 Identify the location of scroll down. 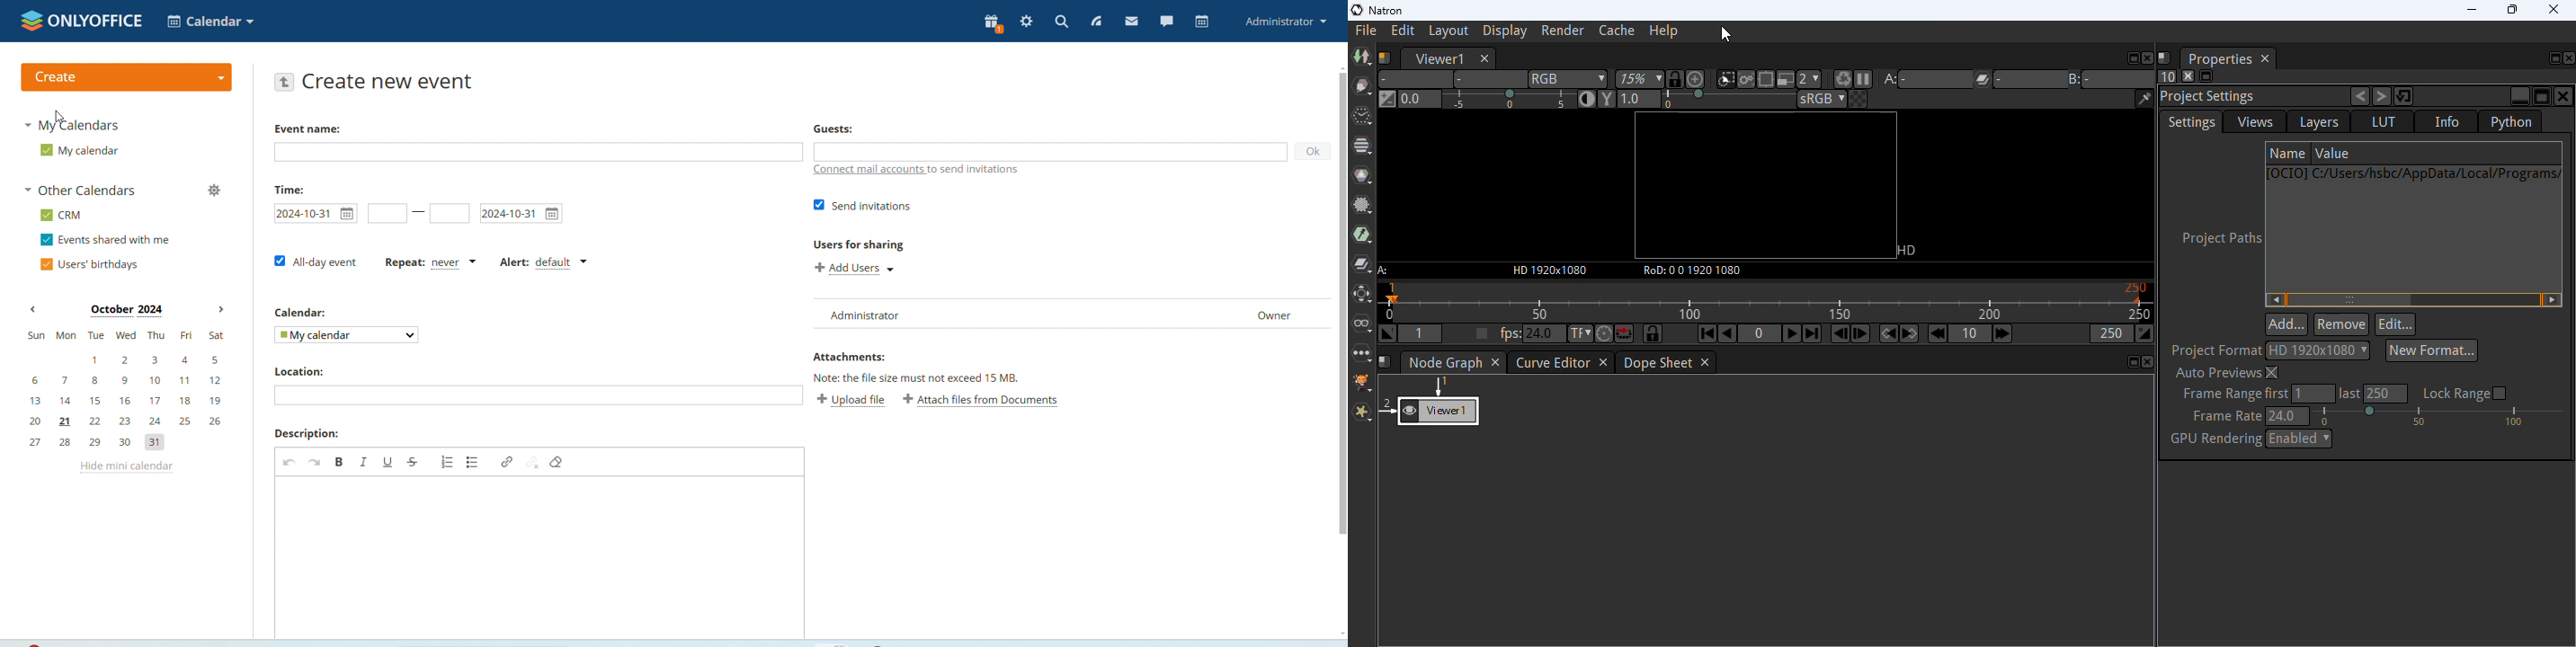
(1341, 633).